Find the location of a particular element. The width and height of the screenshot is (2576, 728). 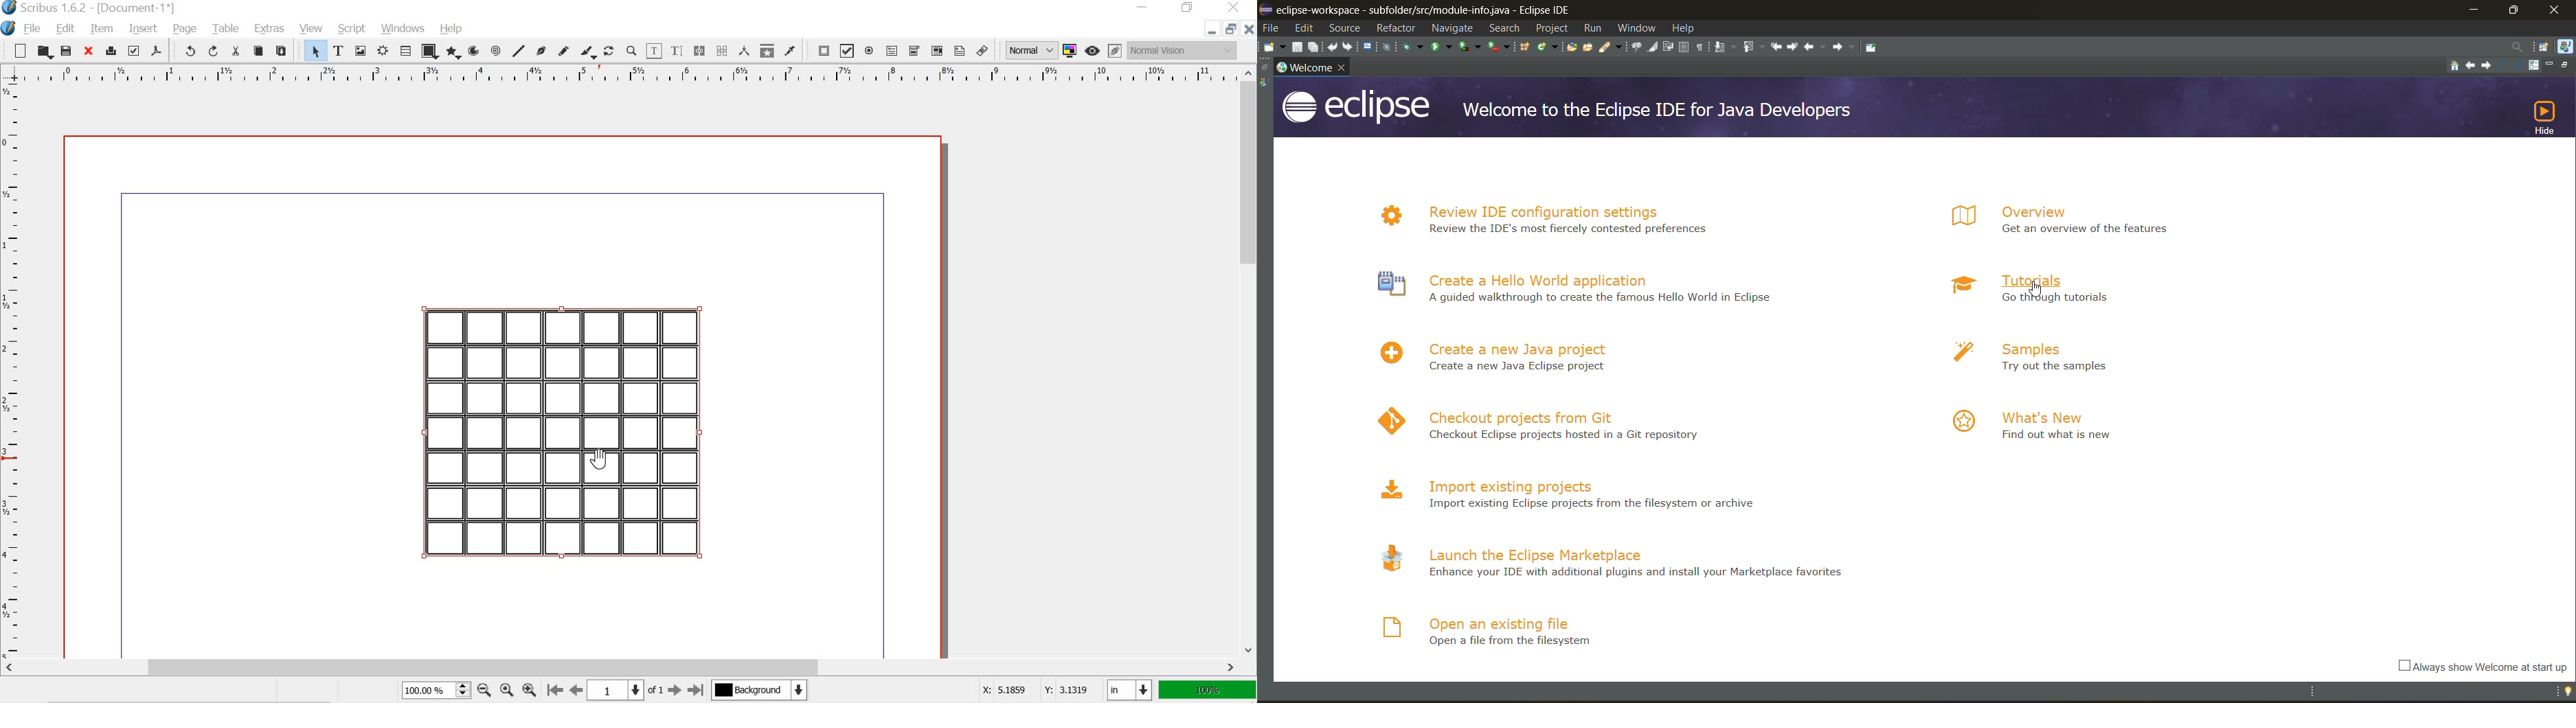

go to the first page is located at coordinates (557, 691).